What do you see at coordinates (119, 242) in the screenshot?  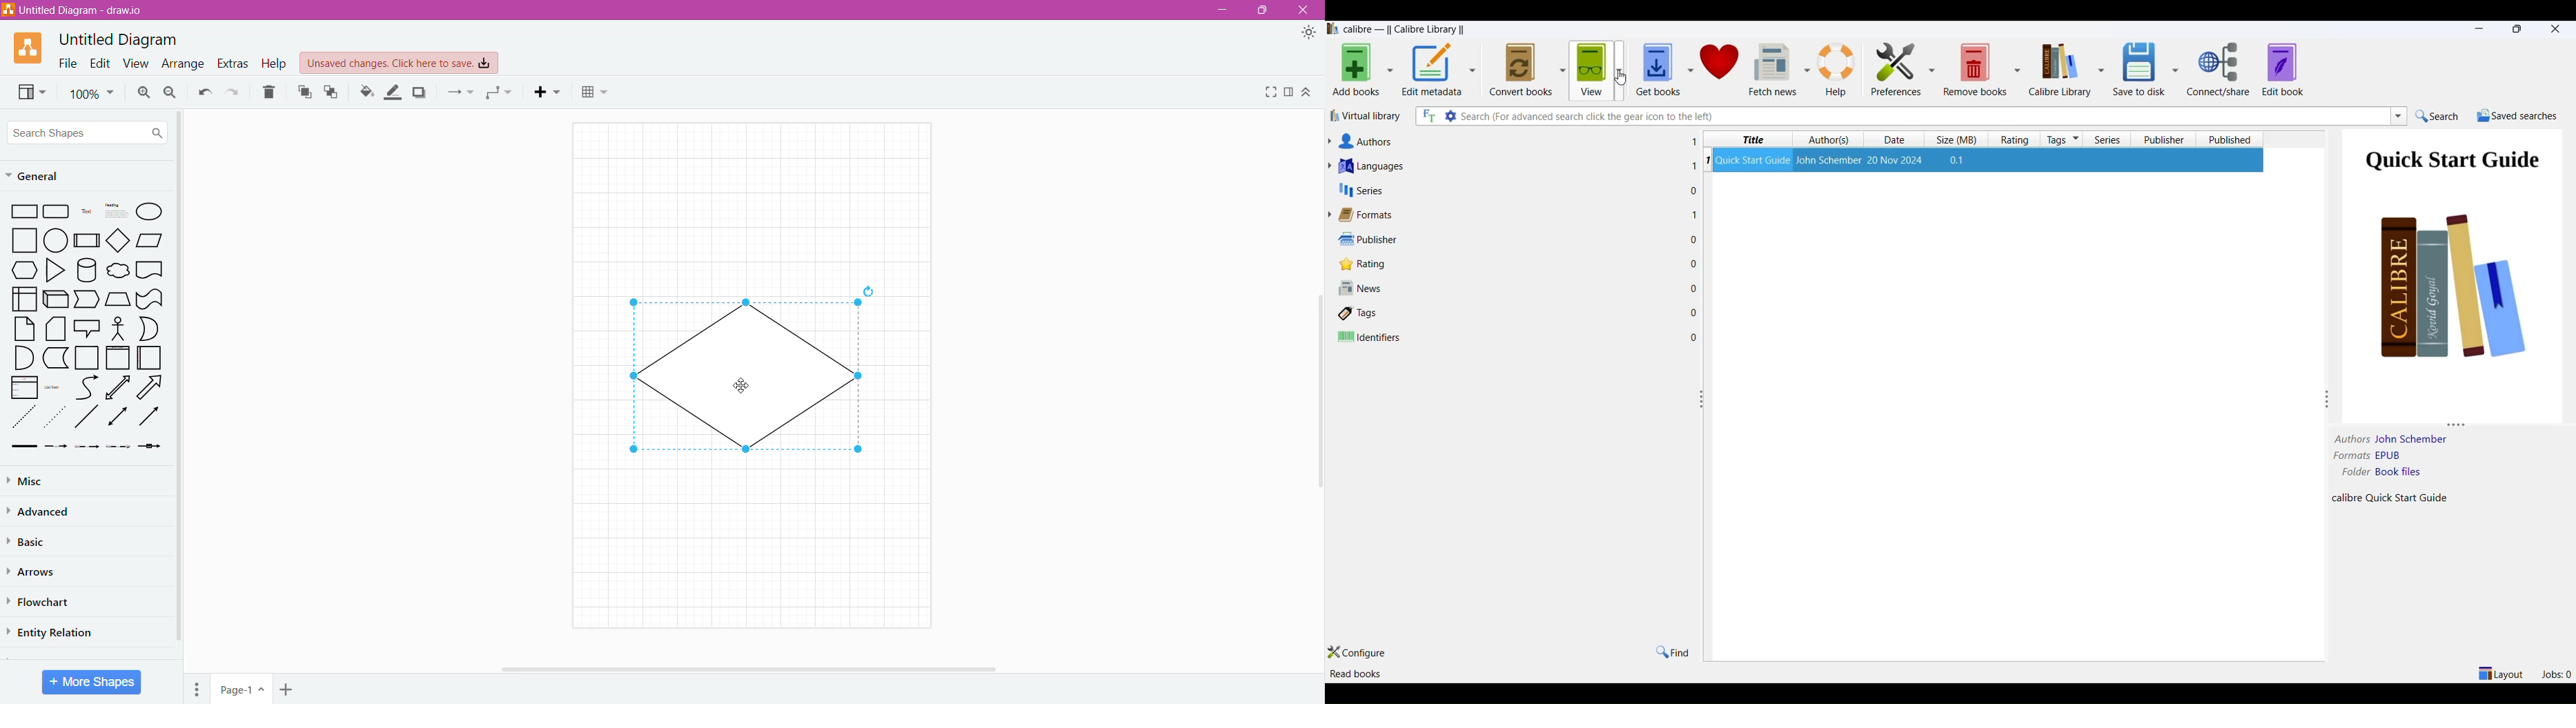 I see `Diamond` at bounding box center [119, 242].